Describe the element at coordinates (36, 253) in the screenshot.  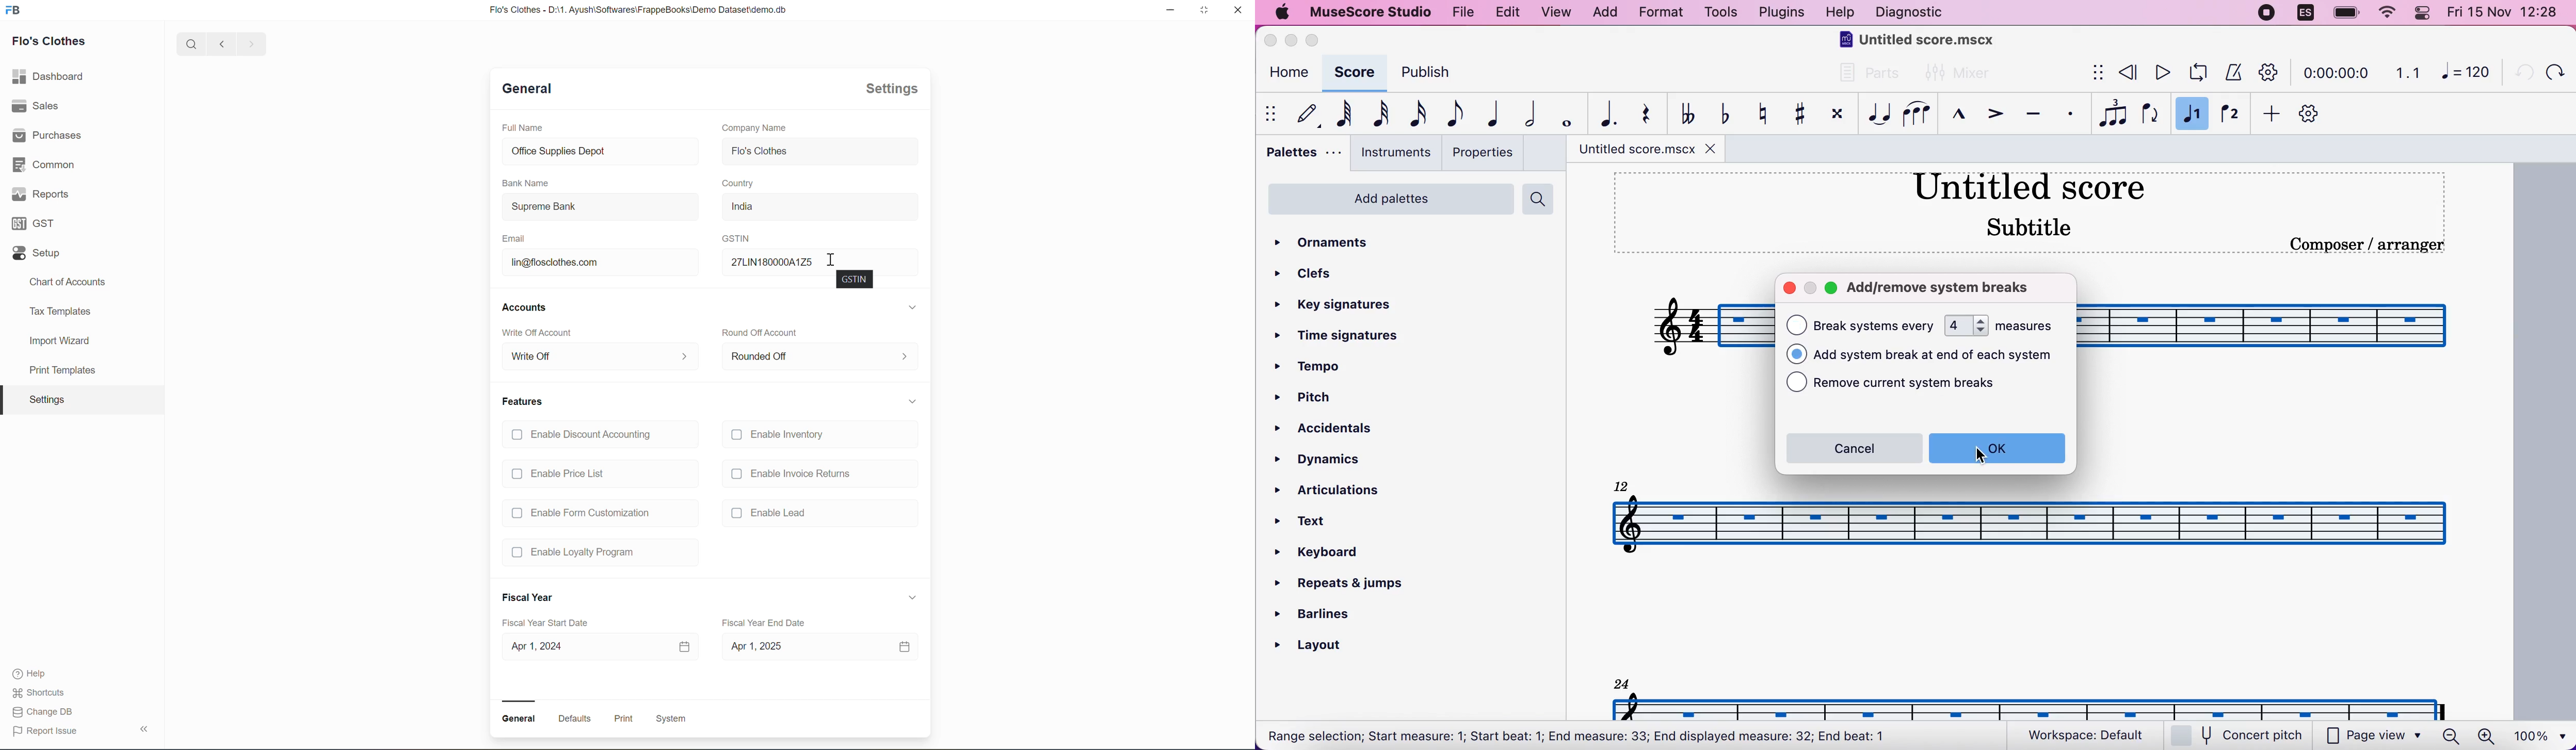
I see `Setup` at that location.